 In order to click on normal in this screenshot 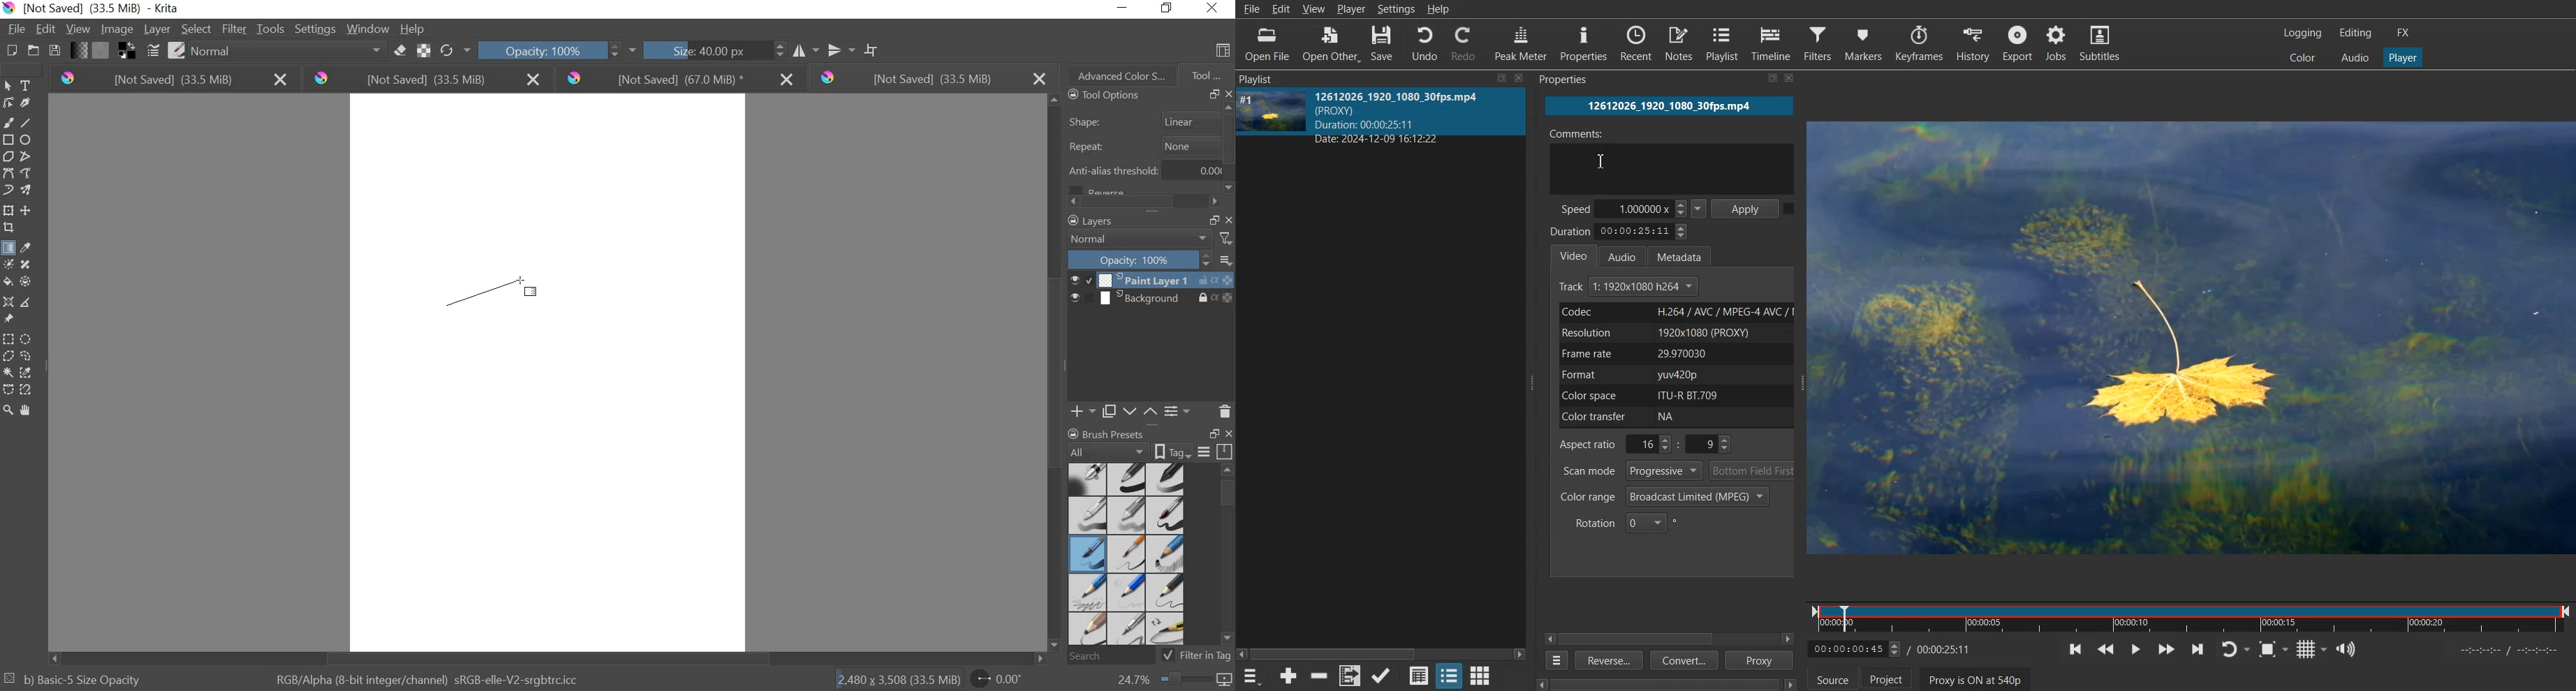, I will do `click(287, 52)`.